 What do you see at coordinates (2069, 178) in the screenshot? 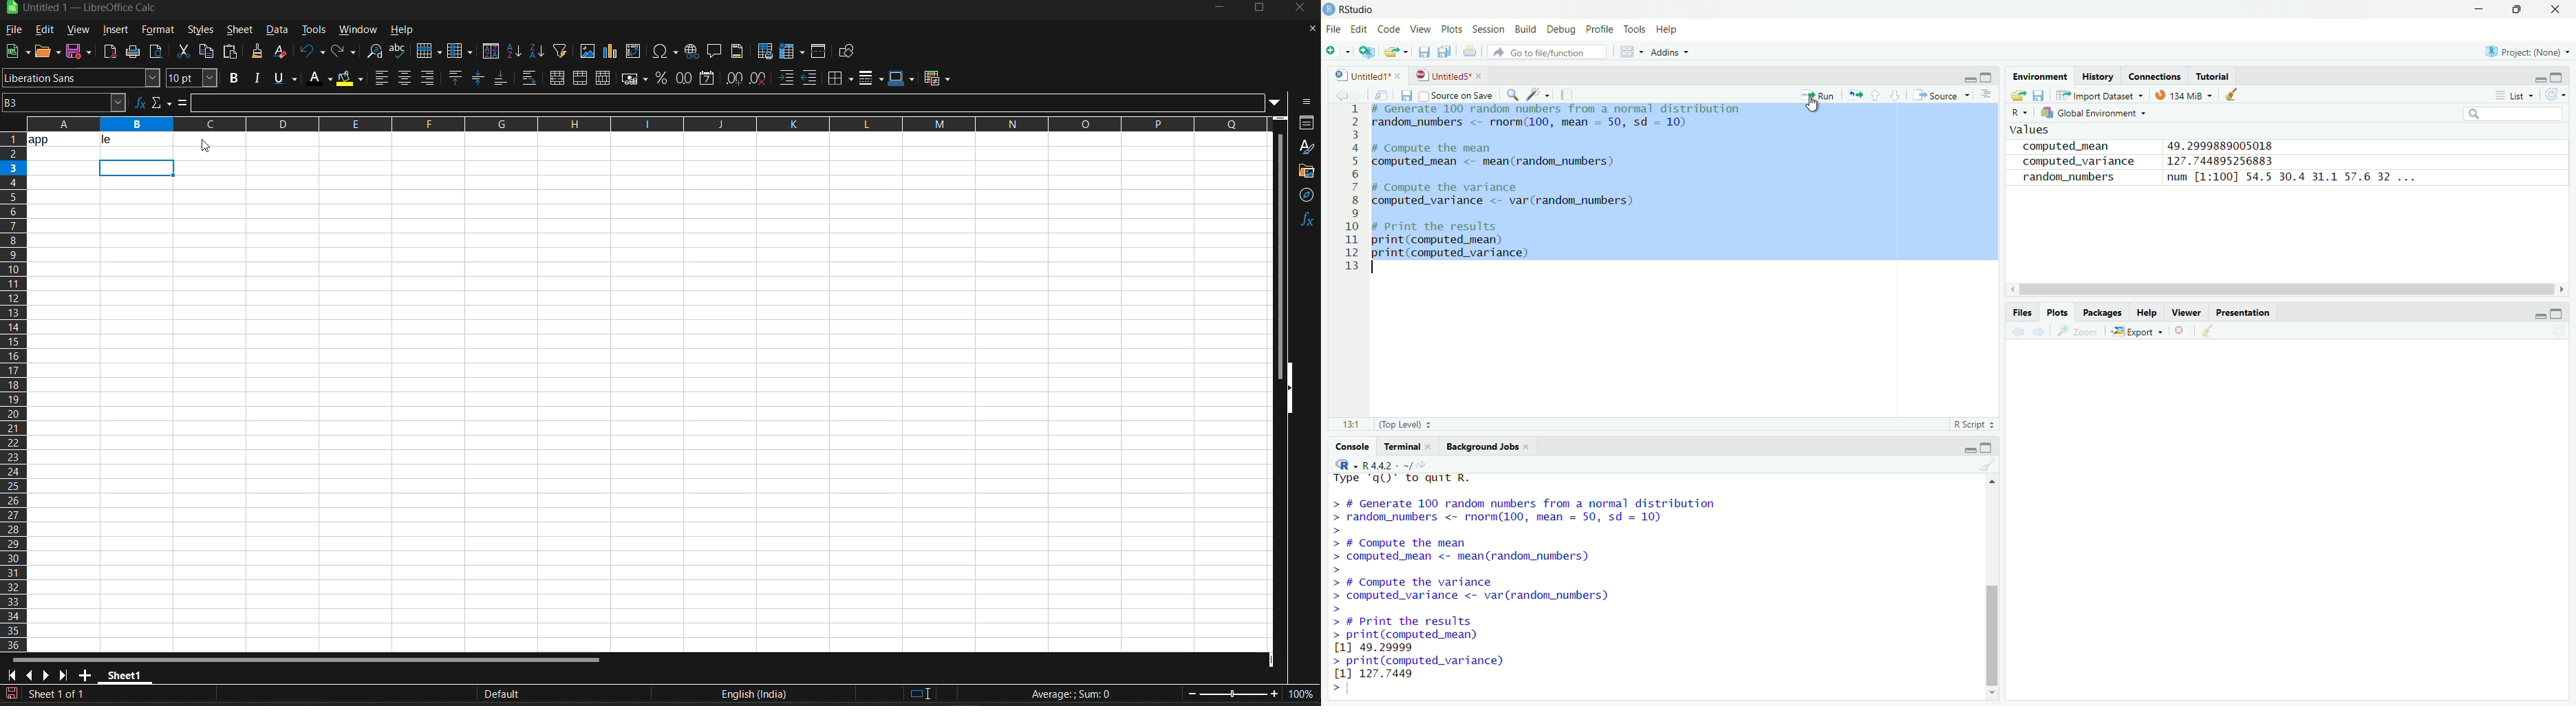
I see `random_numbers` at bounding box center [2069, 178].